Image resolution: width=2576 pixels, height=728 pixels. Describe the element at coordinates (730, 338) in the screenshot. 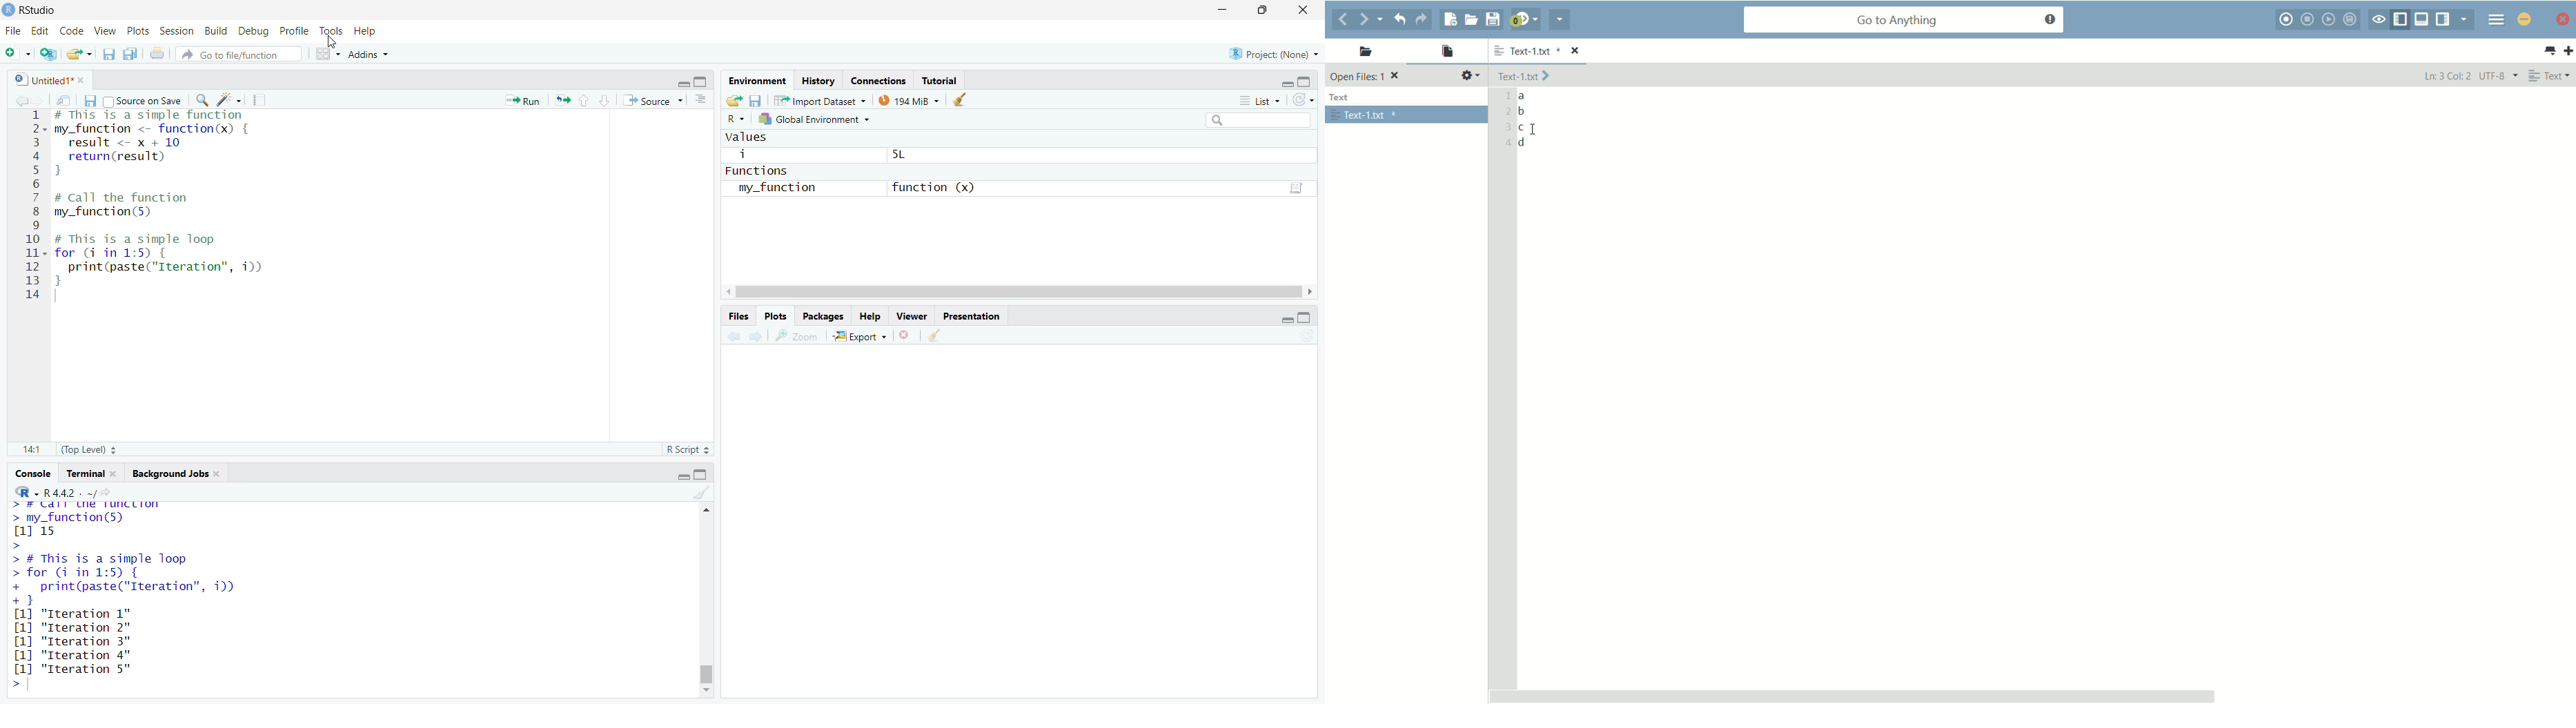

I see `previous plot` at that location.